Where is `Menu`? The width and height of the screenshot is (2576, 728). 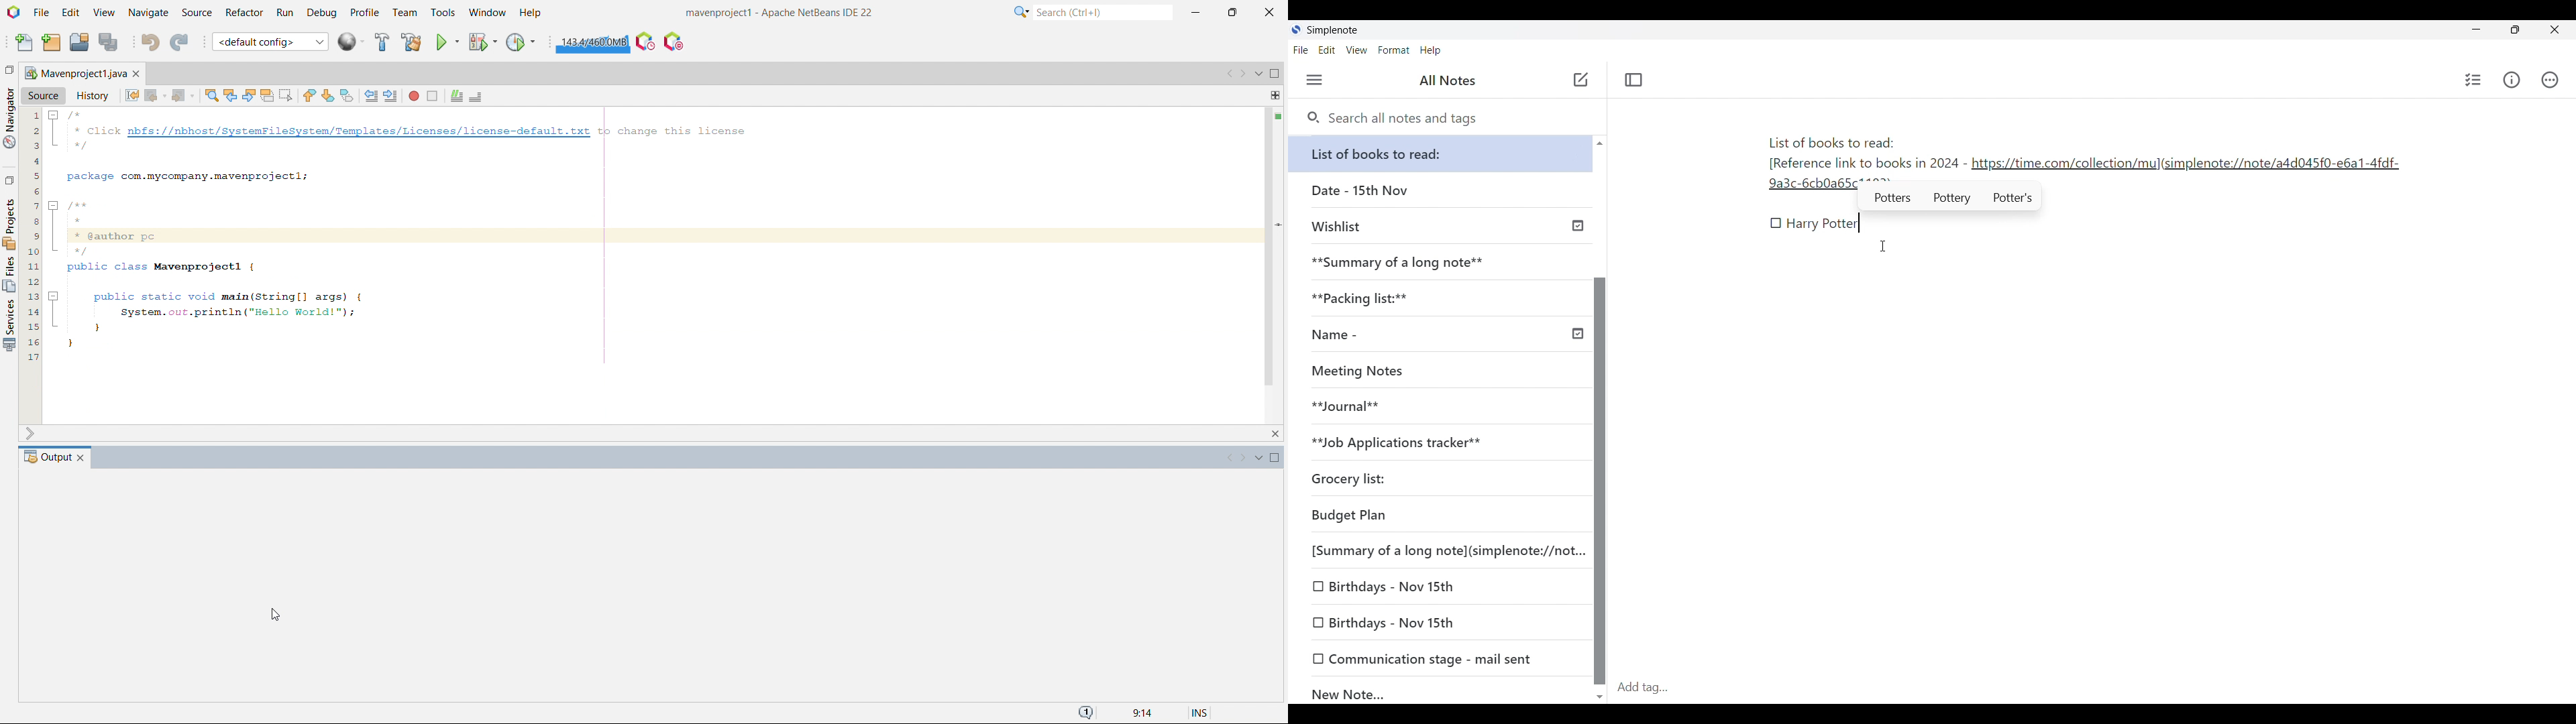
Menu is located at coordinates (1315, 80).